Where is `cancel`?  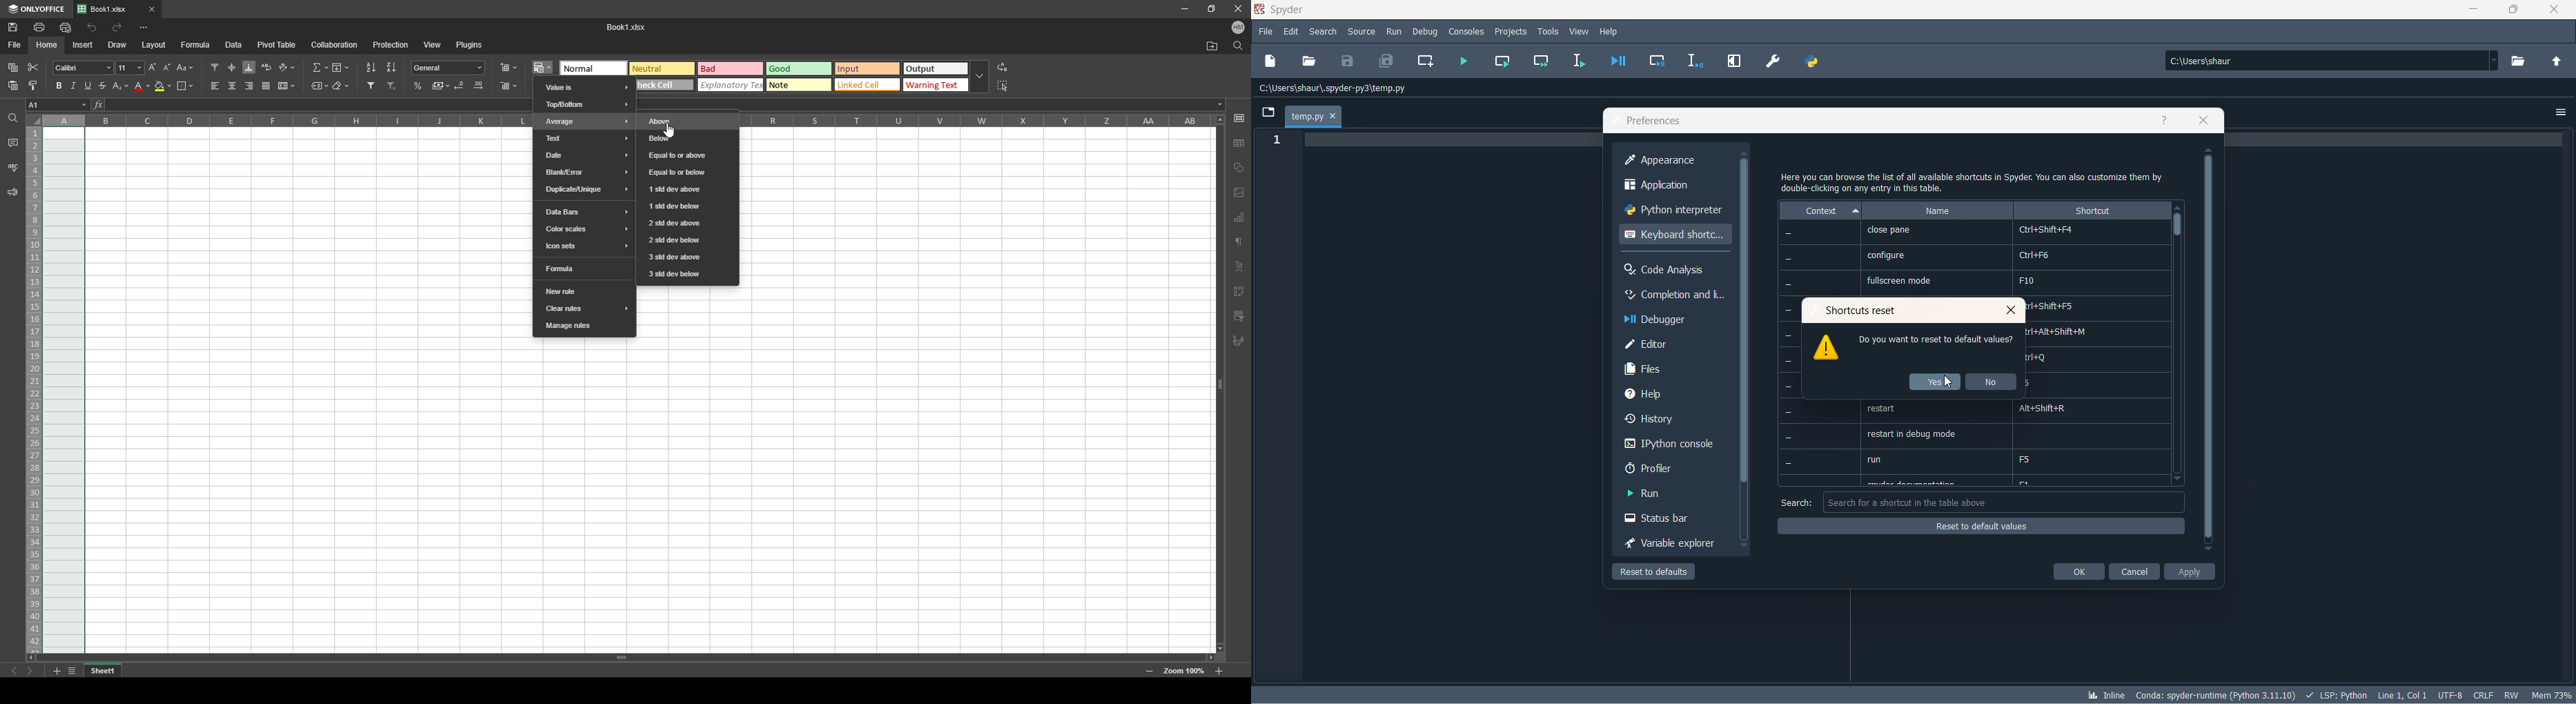
cancel is located at coordinates (2135, 572).